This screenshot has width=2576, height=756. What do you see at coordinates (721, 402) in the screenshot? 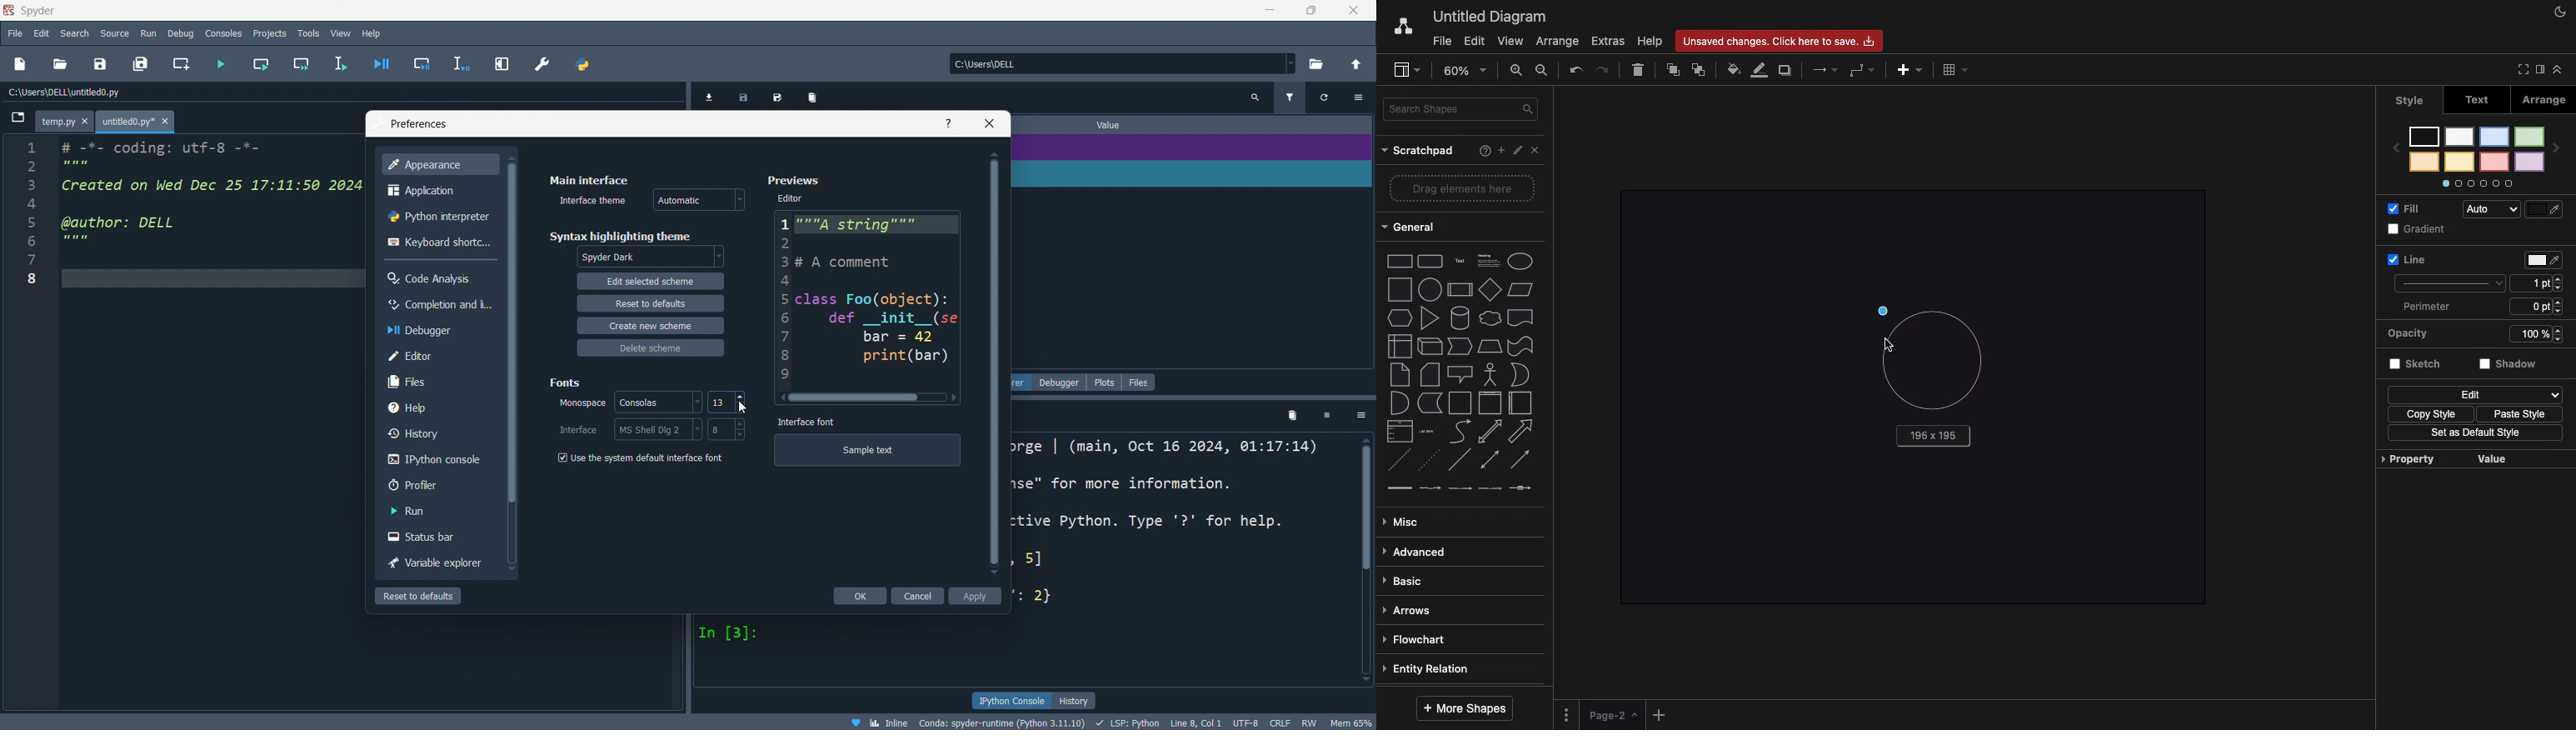
I see `13` at bounding box center [721, 402].